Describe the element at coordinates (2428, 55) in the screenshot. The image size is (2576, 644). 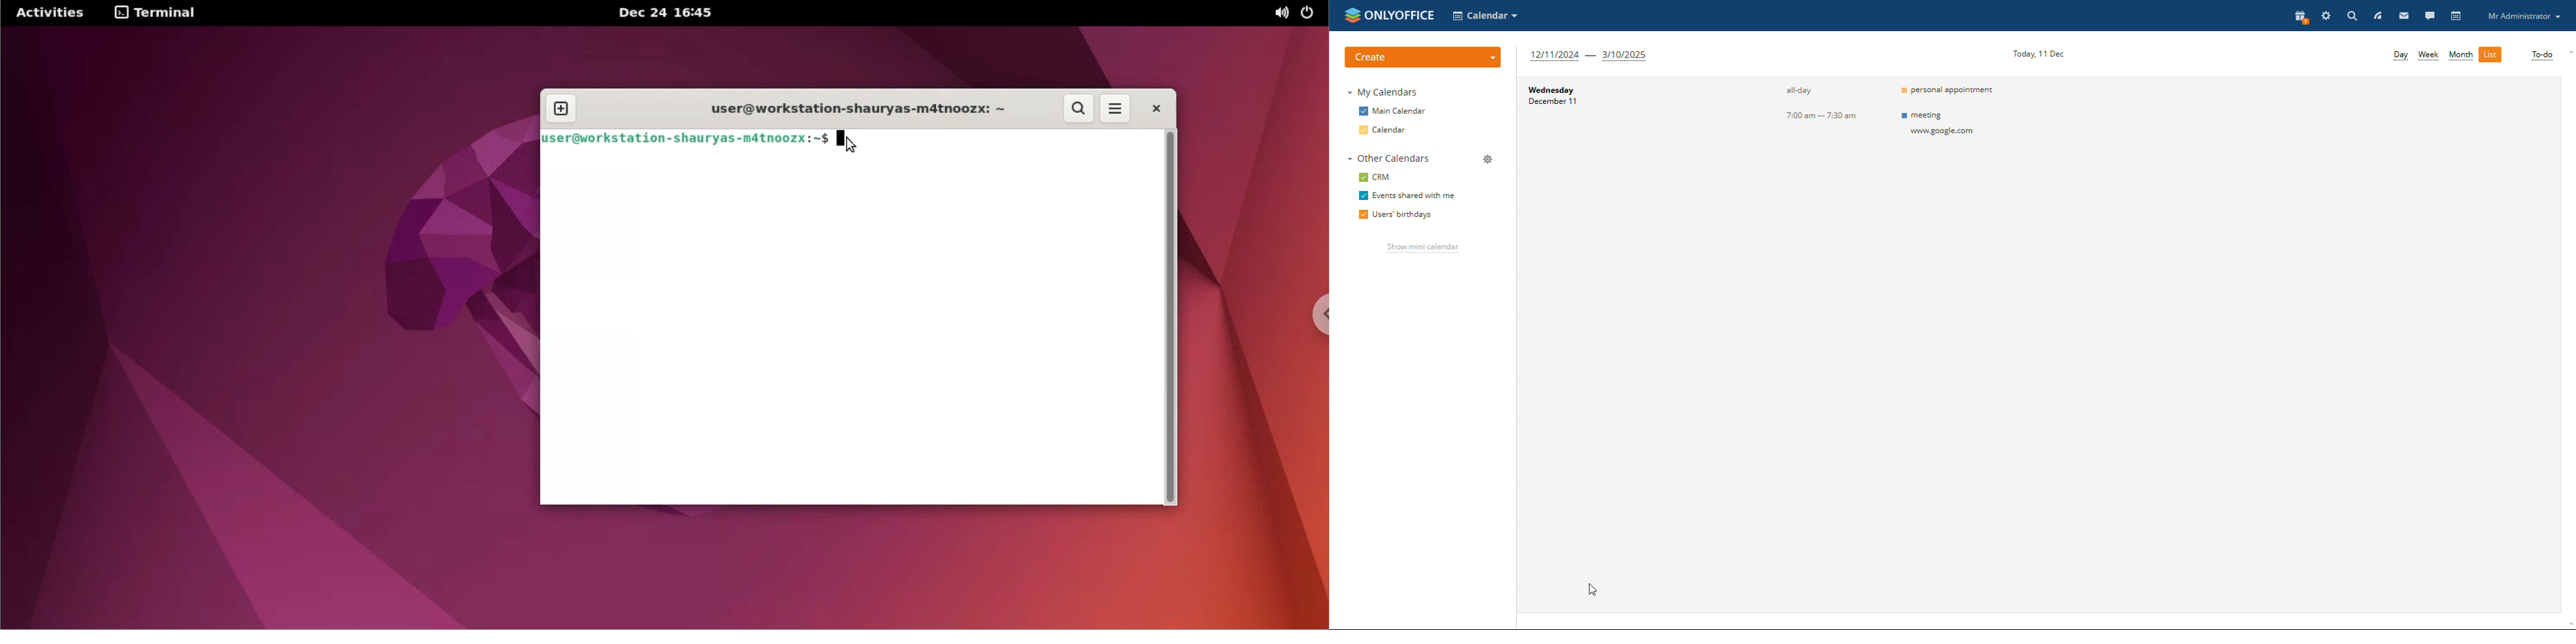
I see `week view` at that location.